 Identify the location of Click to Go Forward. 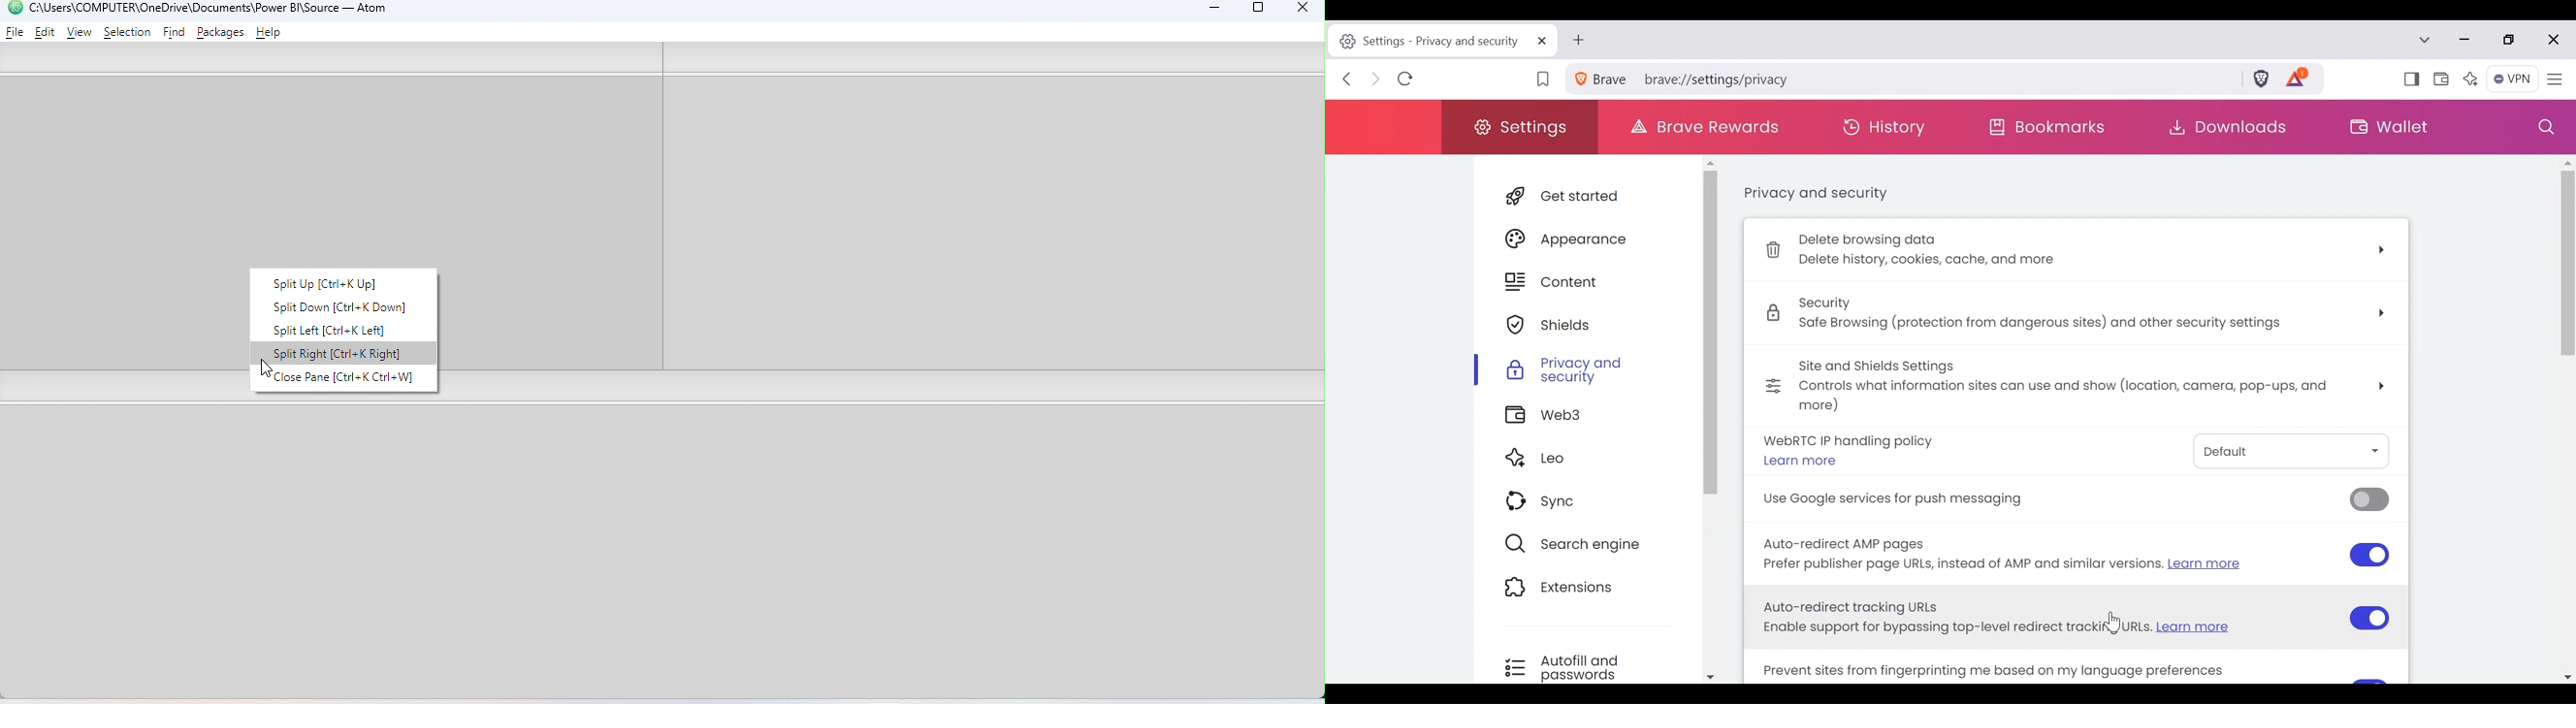
(1376, 81).